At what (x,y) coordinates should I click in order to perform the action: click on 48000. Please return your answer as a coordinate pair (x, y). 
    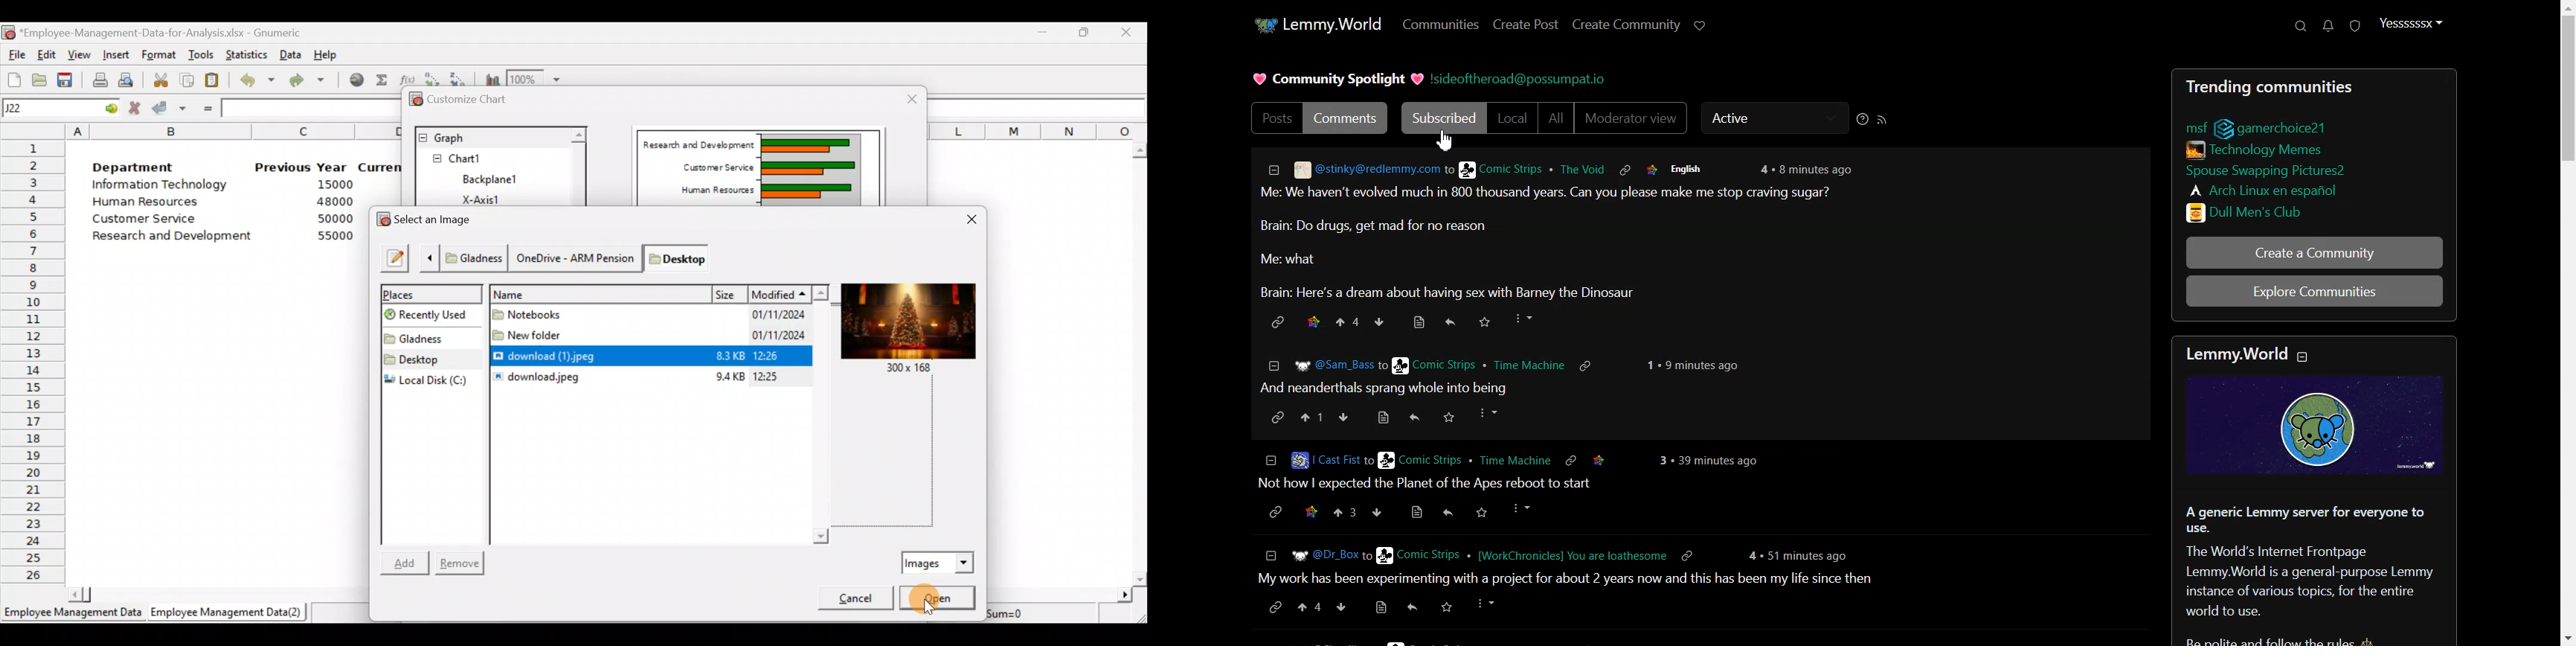
    Looking at the image, I should click on (334, 203).